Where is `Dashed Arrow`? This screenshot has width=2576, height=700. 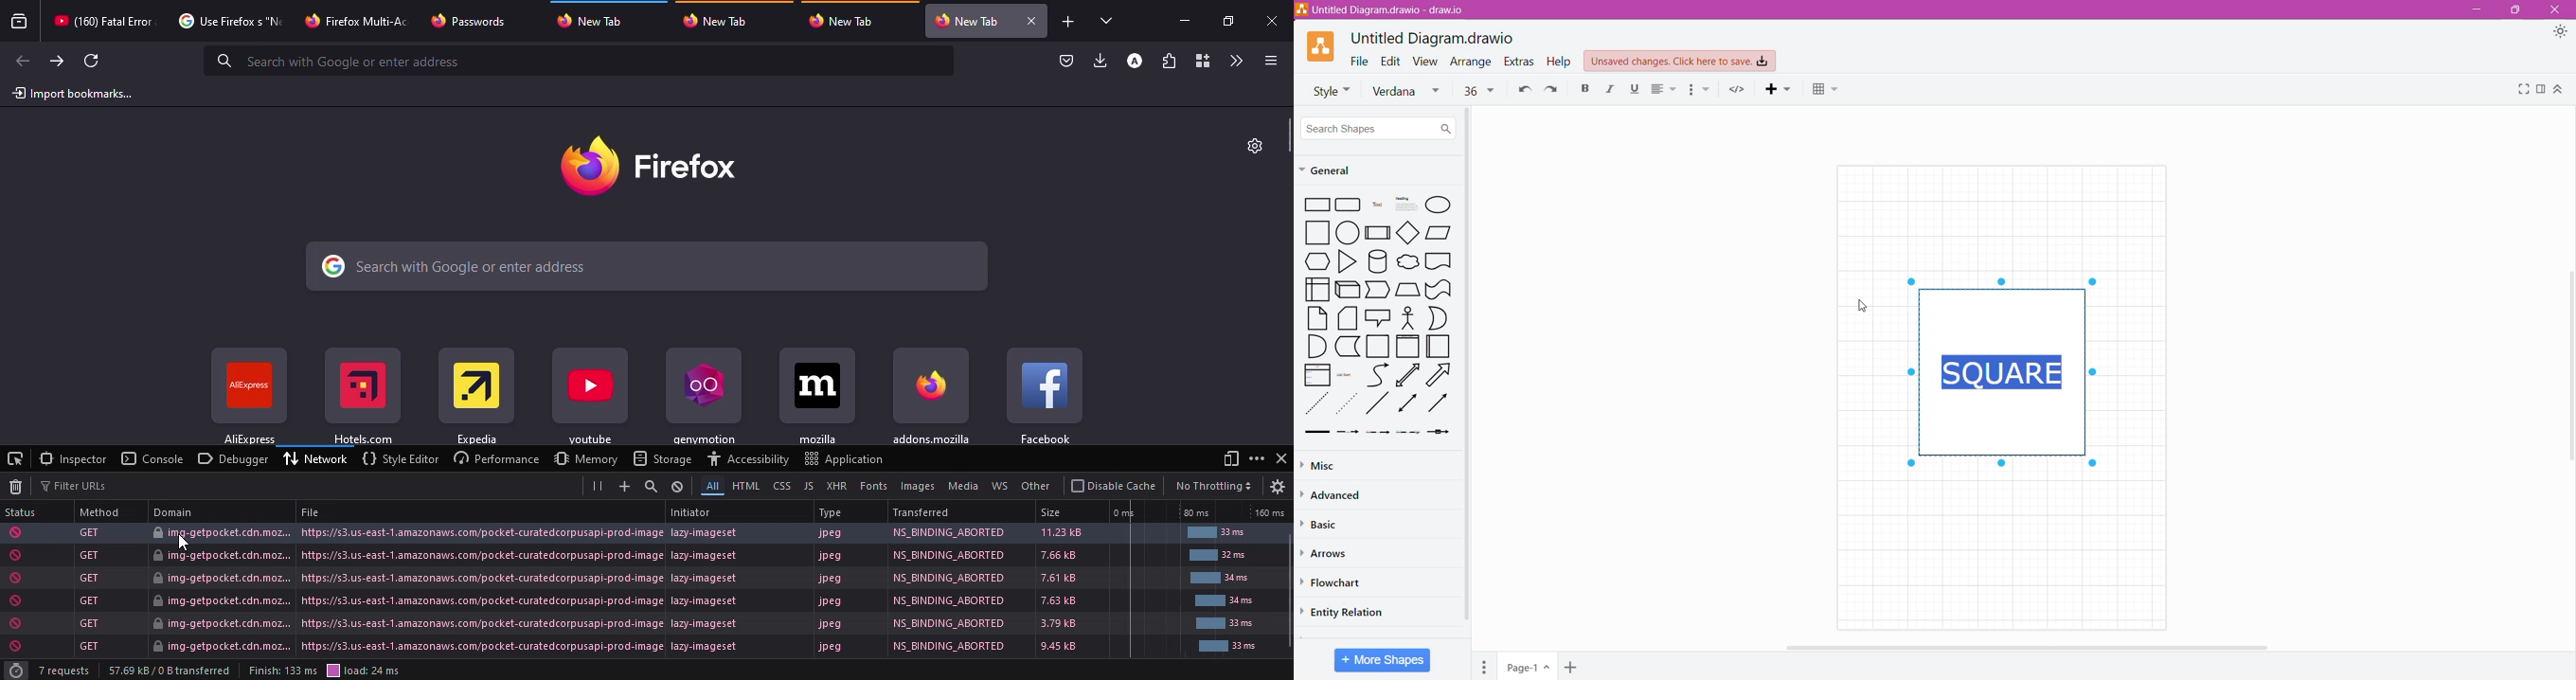 Dashed Arrow is located at coordinates (1347, 435).